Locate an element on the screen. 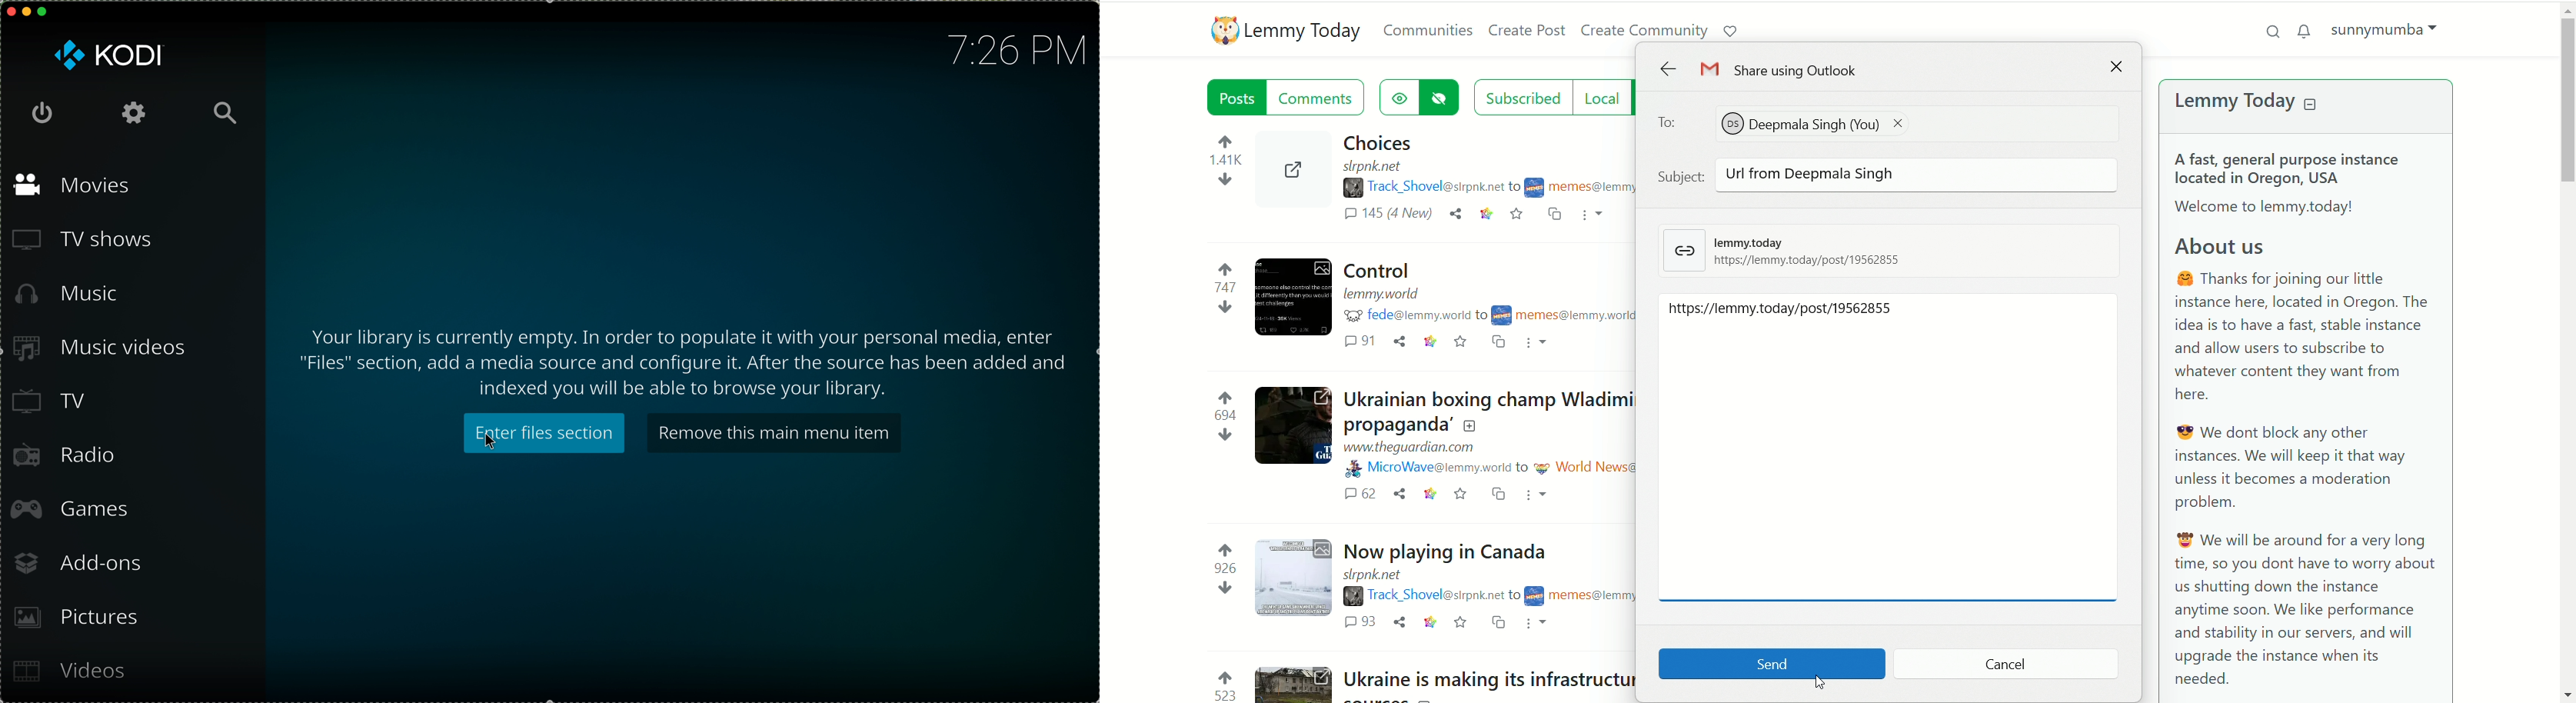  lemmy today logo and name is located at coordinates (1282, 32).